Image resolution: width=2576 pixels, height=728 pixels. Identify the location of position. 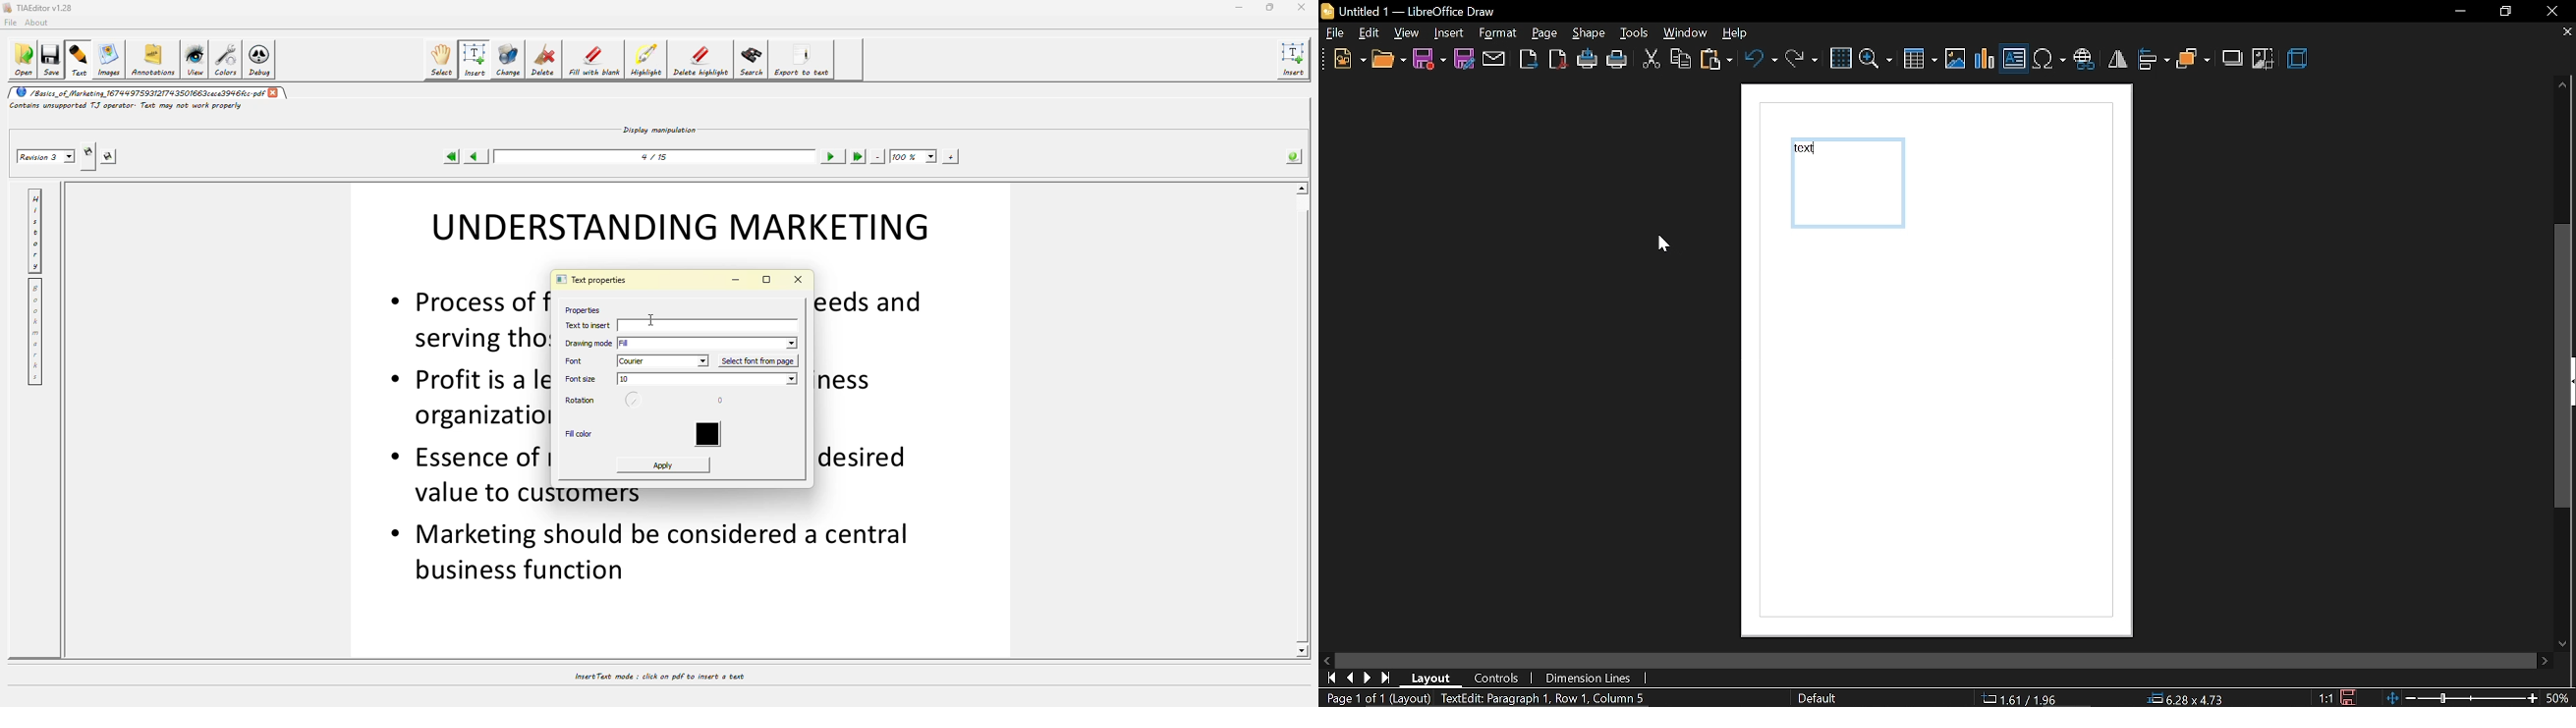
(2188, 699).